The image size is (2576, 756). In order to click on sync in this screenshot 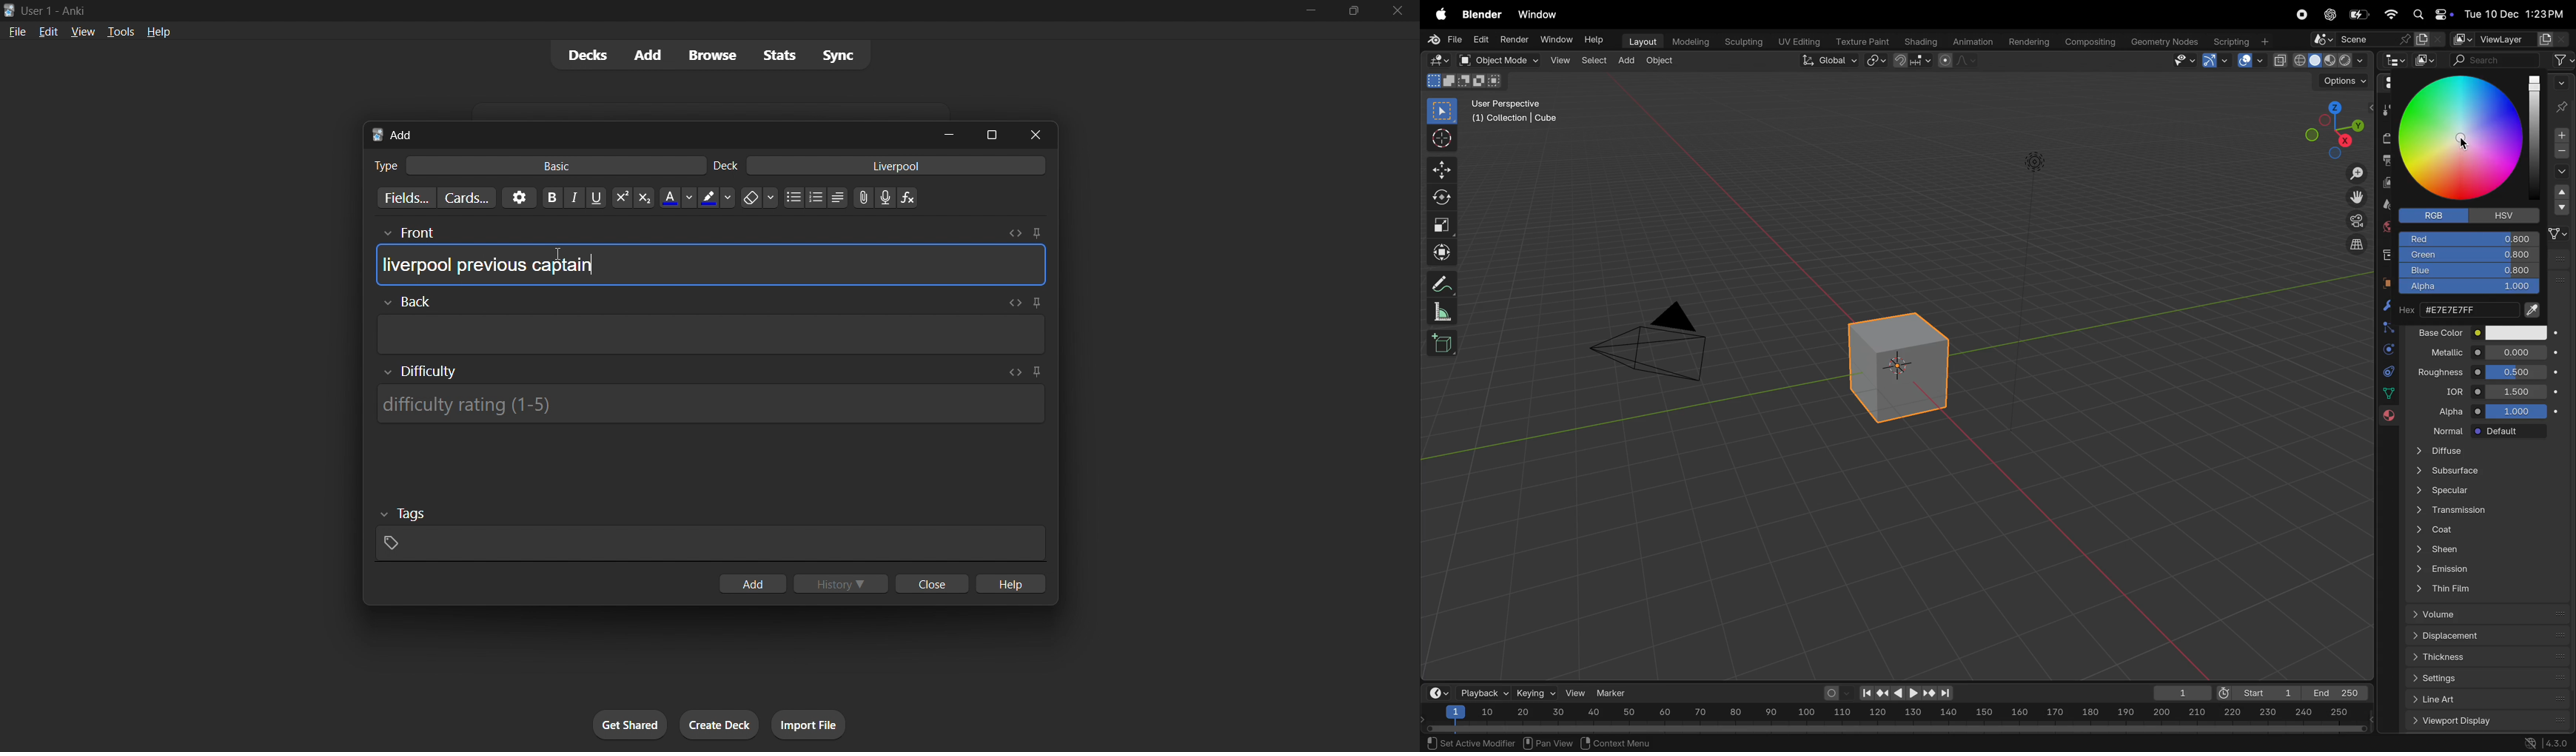, I will do `click(839, 57)`.